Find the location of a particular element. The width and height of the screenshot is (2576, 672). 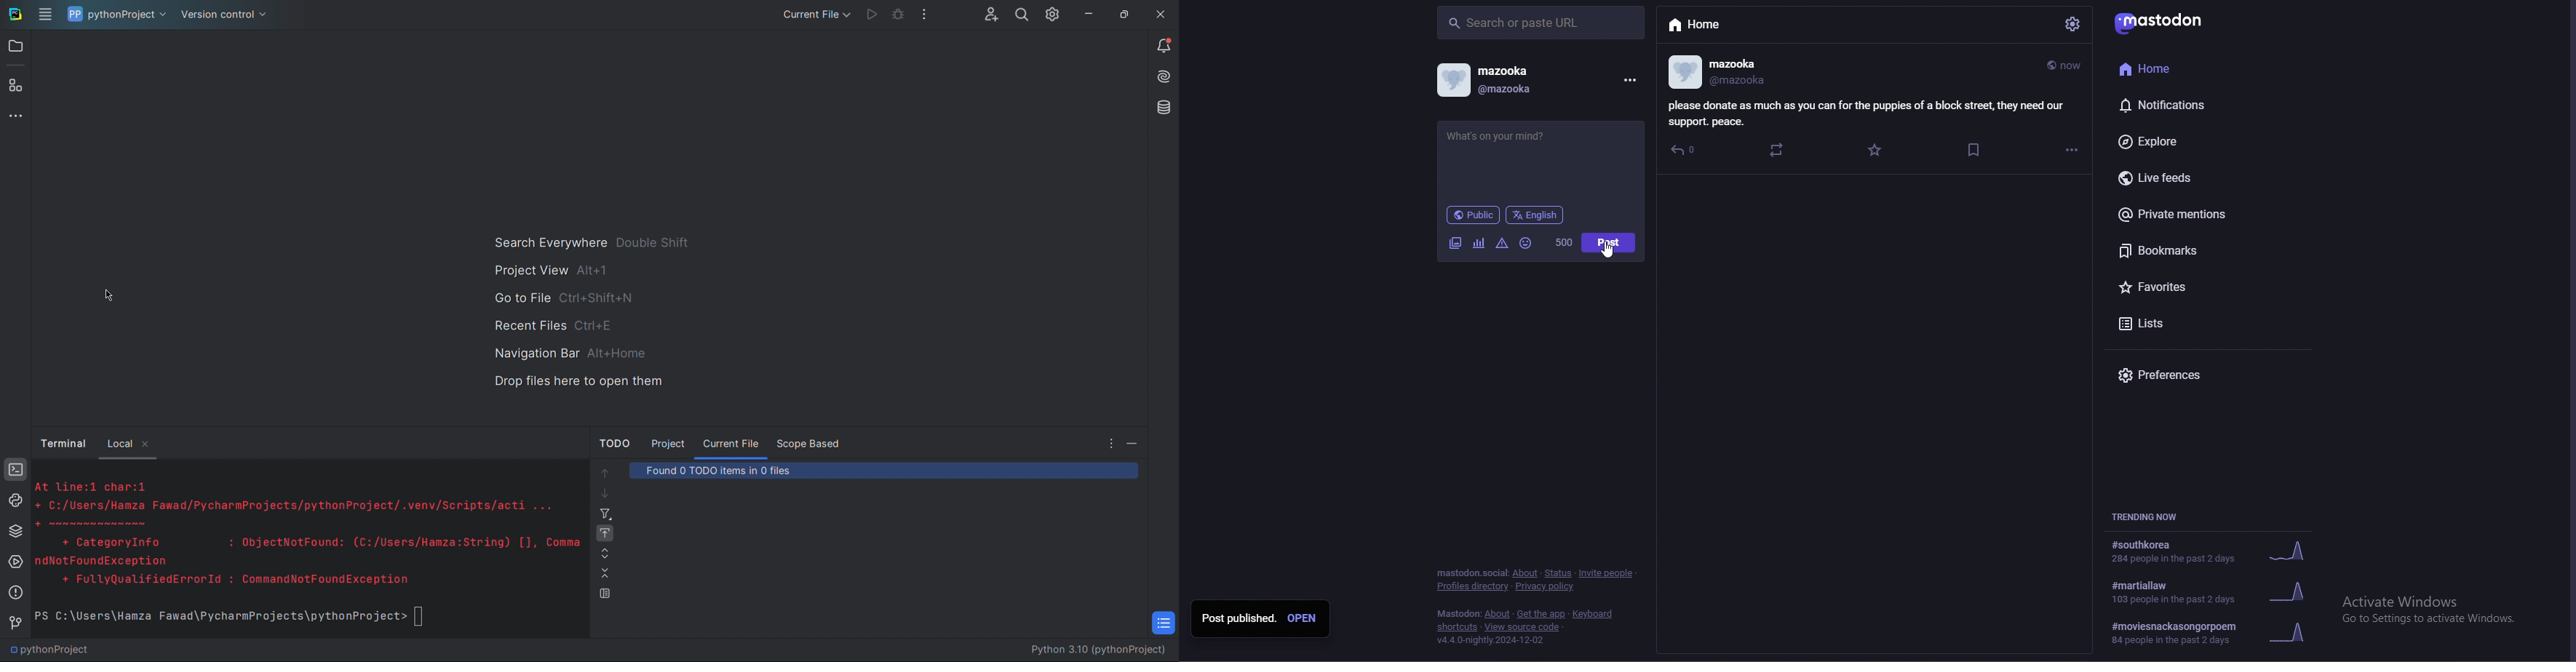

options is located at coordinates (2066, 150).